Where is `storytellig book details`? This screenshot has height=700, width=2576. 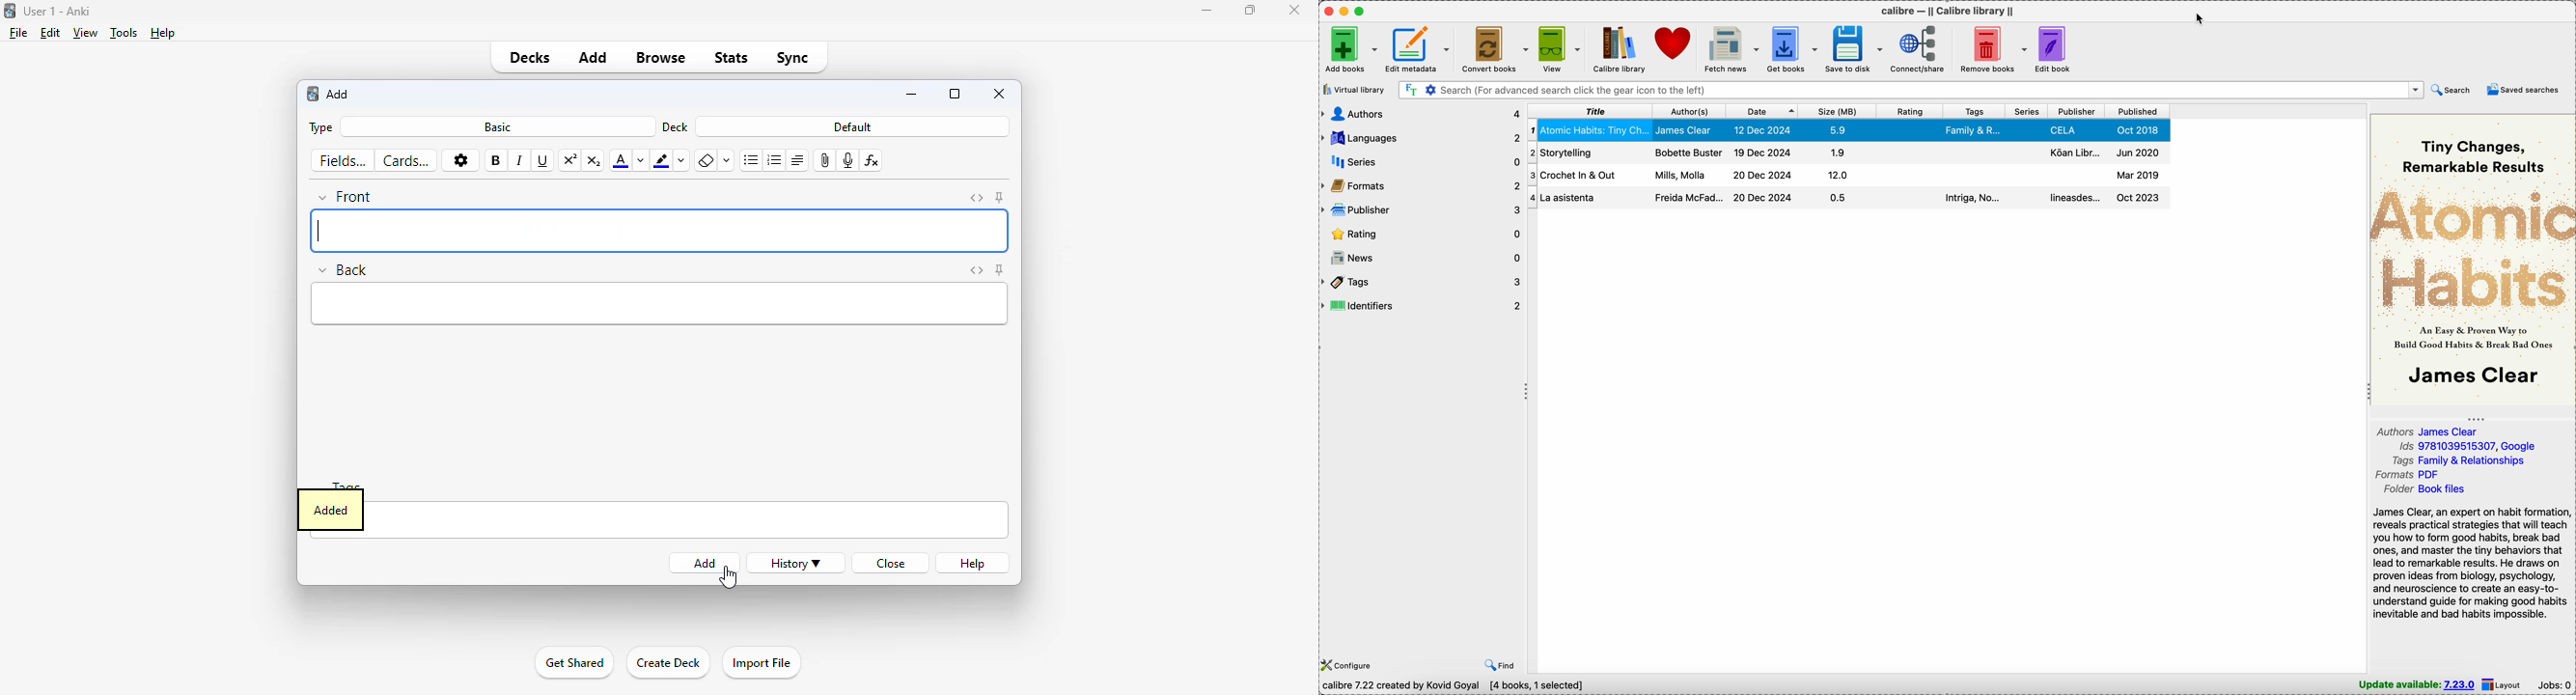
storytellig book details is located at coordinates (1846, 198).